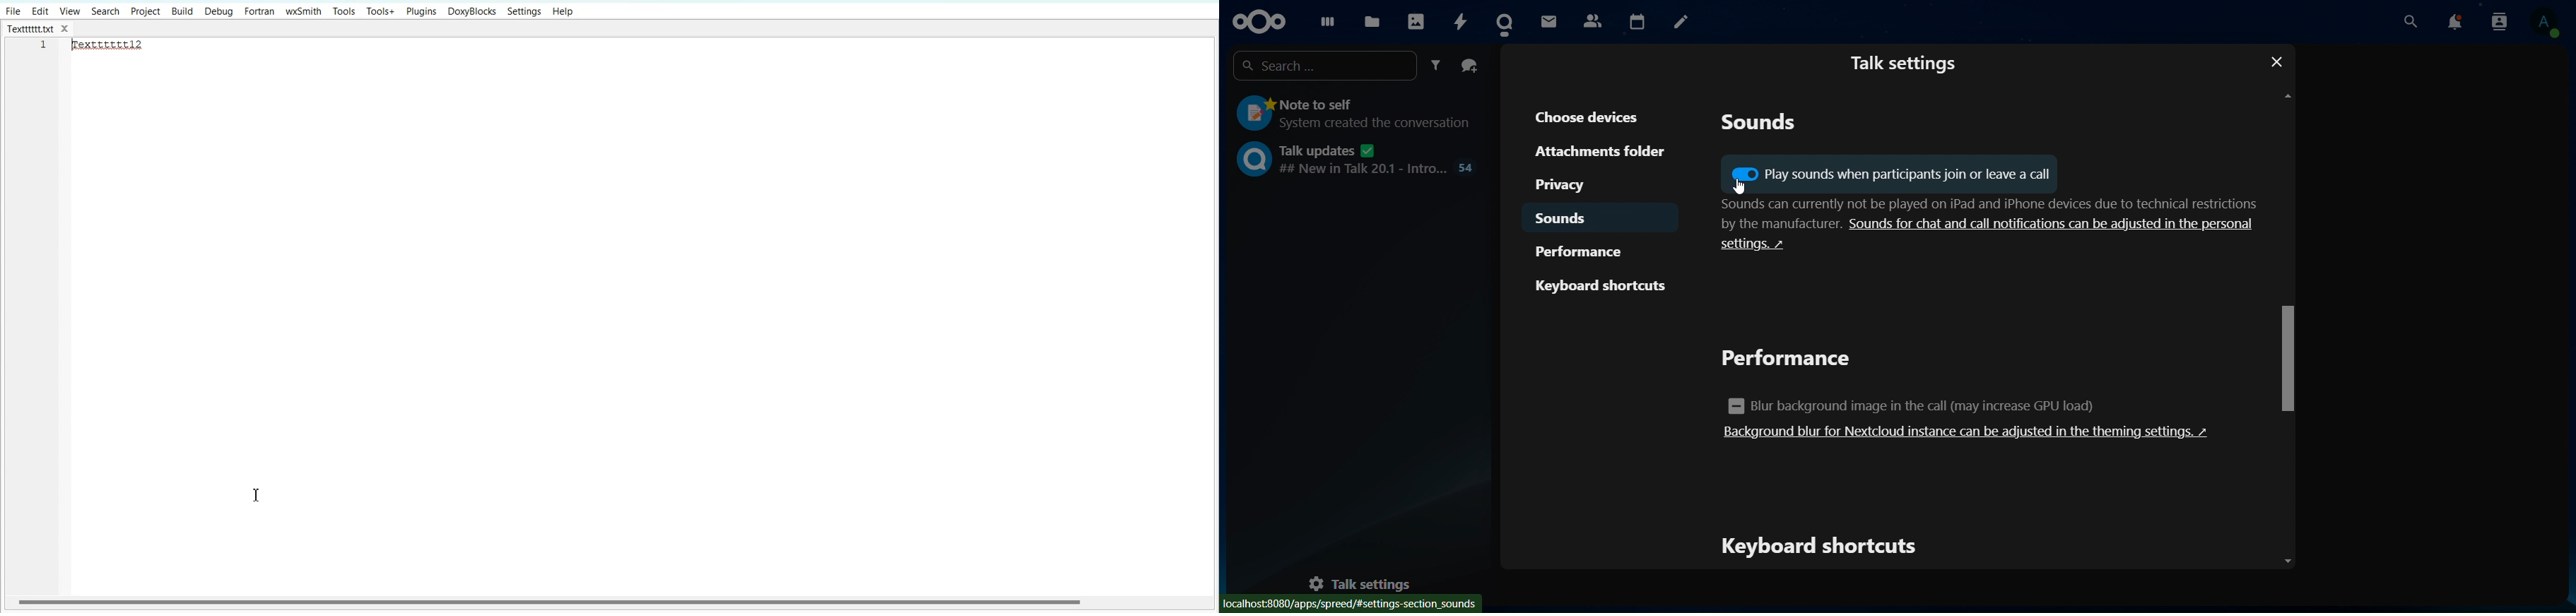 The height and width of the screenshot is (616, 2576). What do you see at coordinates (1324, 18) in the screenshot?
I see `dashboard` at bounding box center [1324, 18].